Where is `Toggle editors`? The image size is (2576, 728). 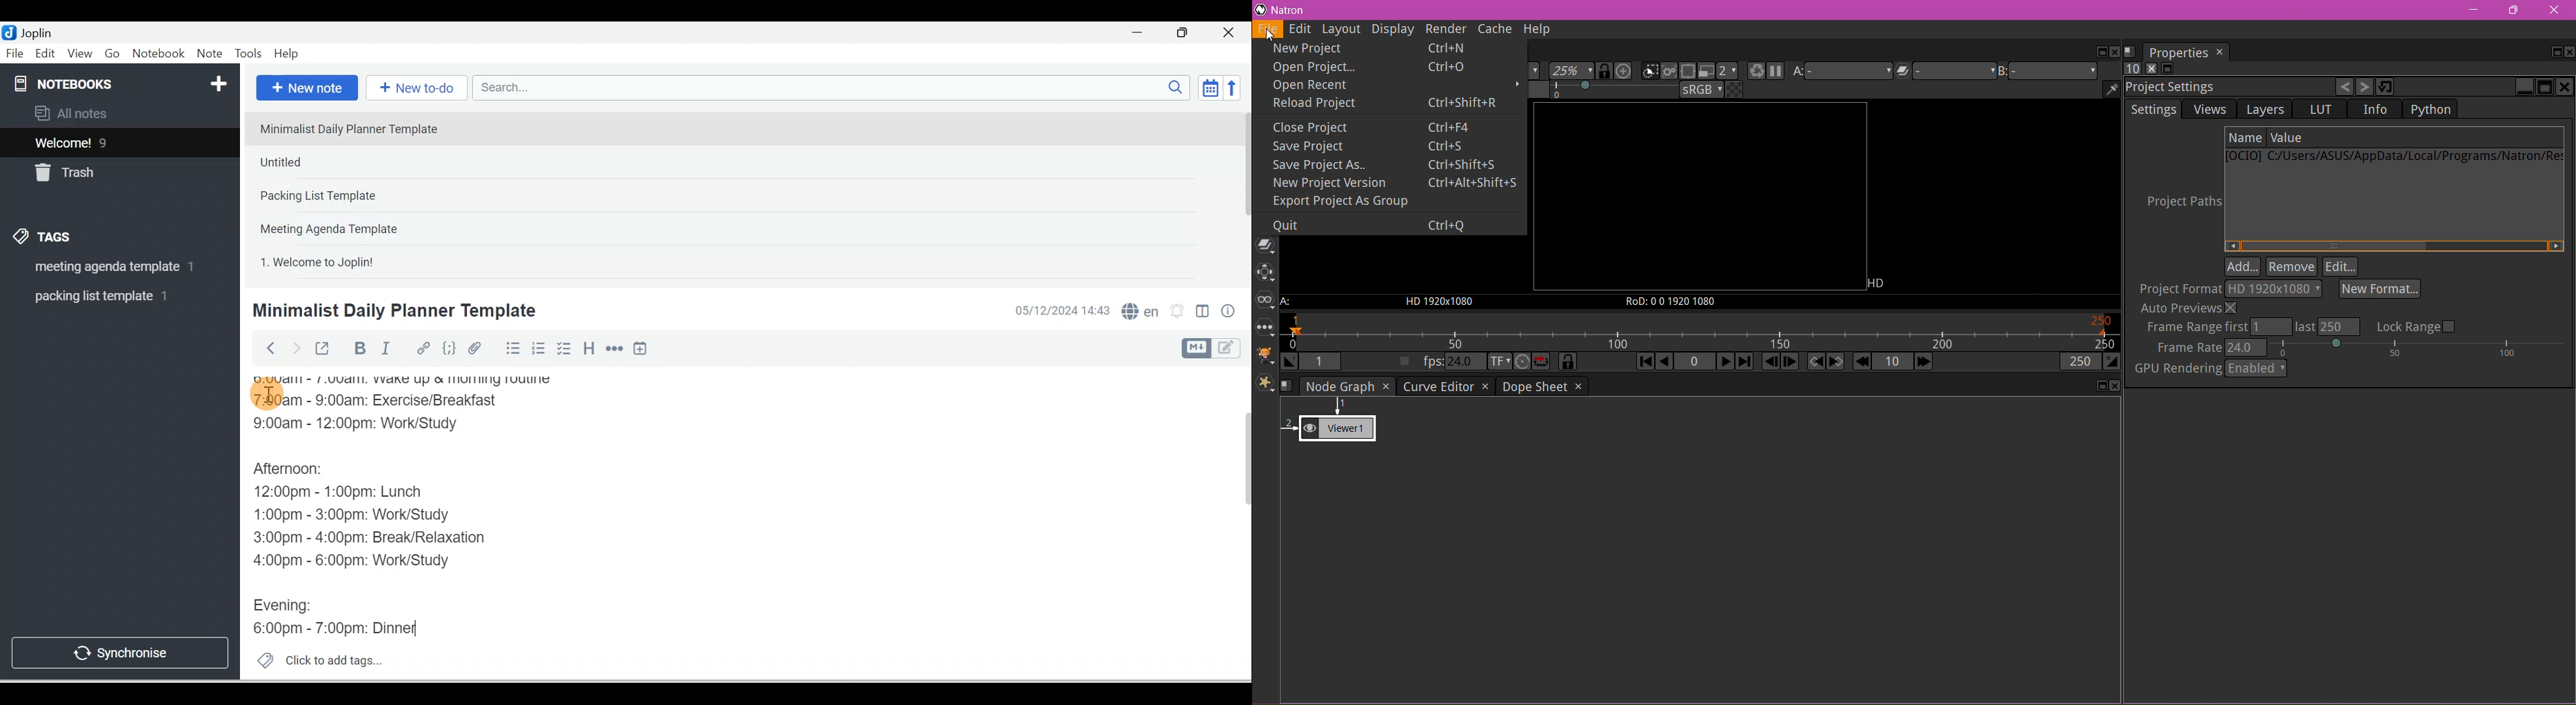 Toggle editors is located at coordinates (1203, 313).